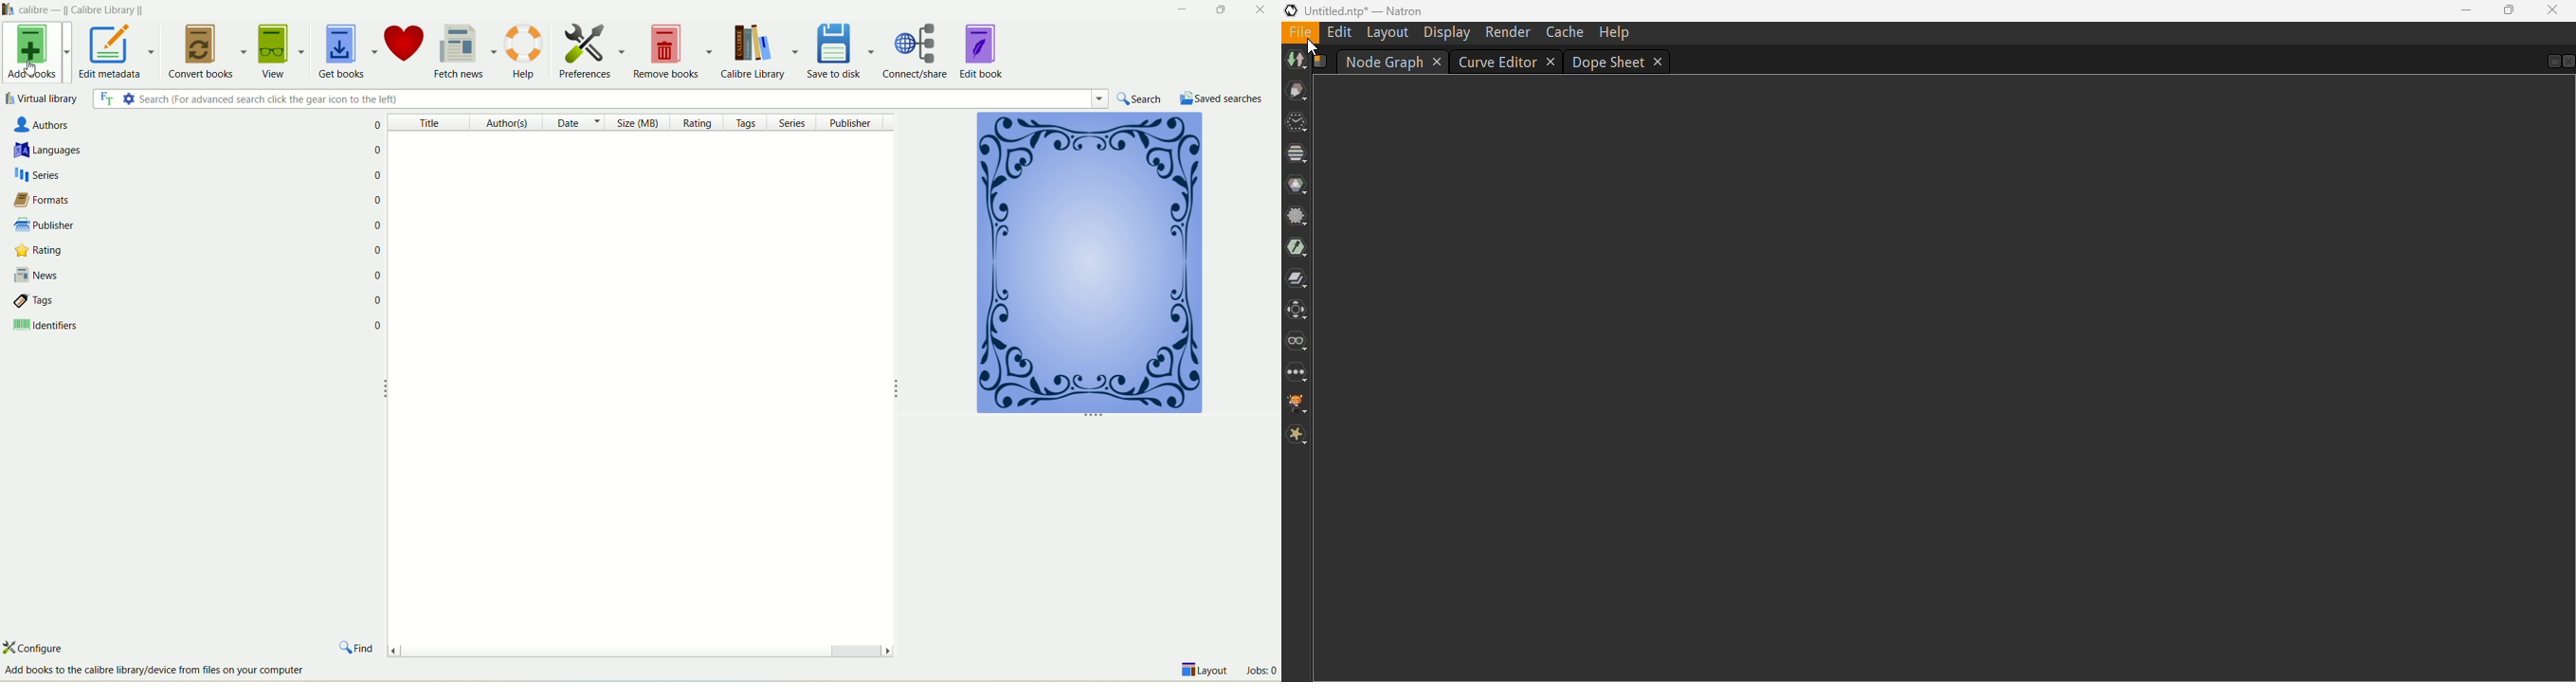 Image resolution: width=2576 pixels, height=700 pixels. I want to click on preferences, so click(591, 49).